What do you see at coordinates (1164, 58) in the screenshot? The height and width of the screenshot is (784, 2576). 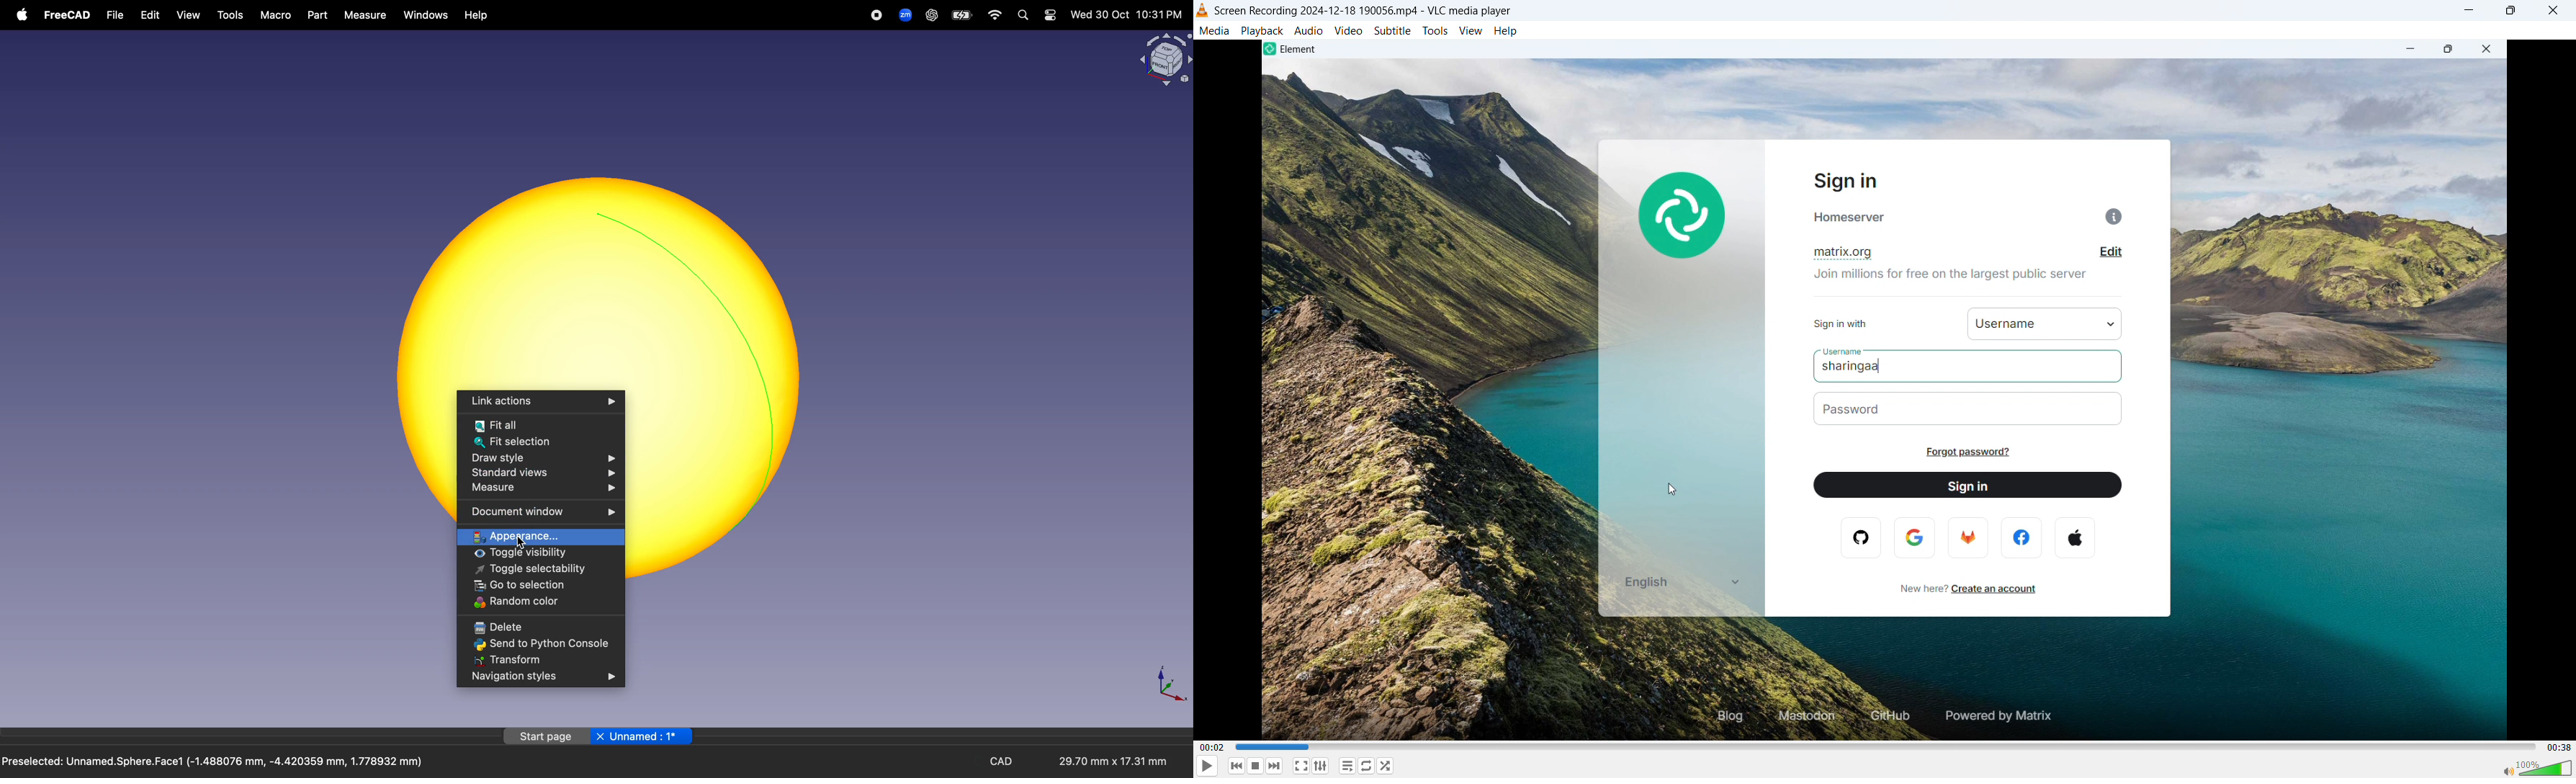 I see `object view` at bounding box center [1164, 58].